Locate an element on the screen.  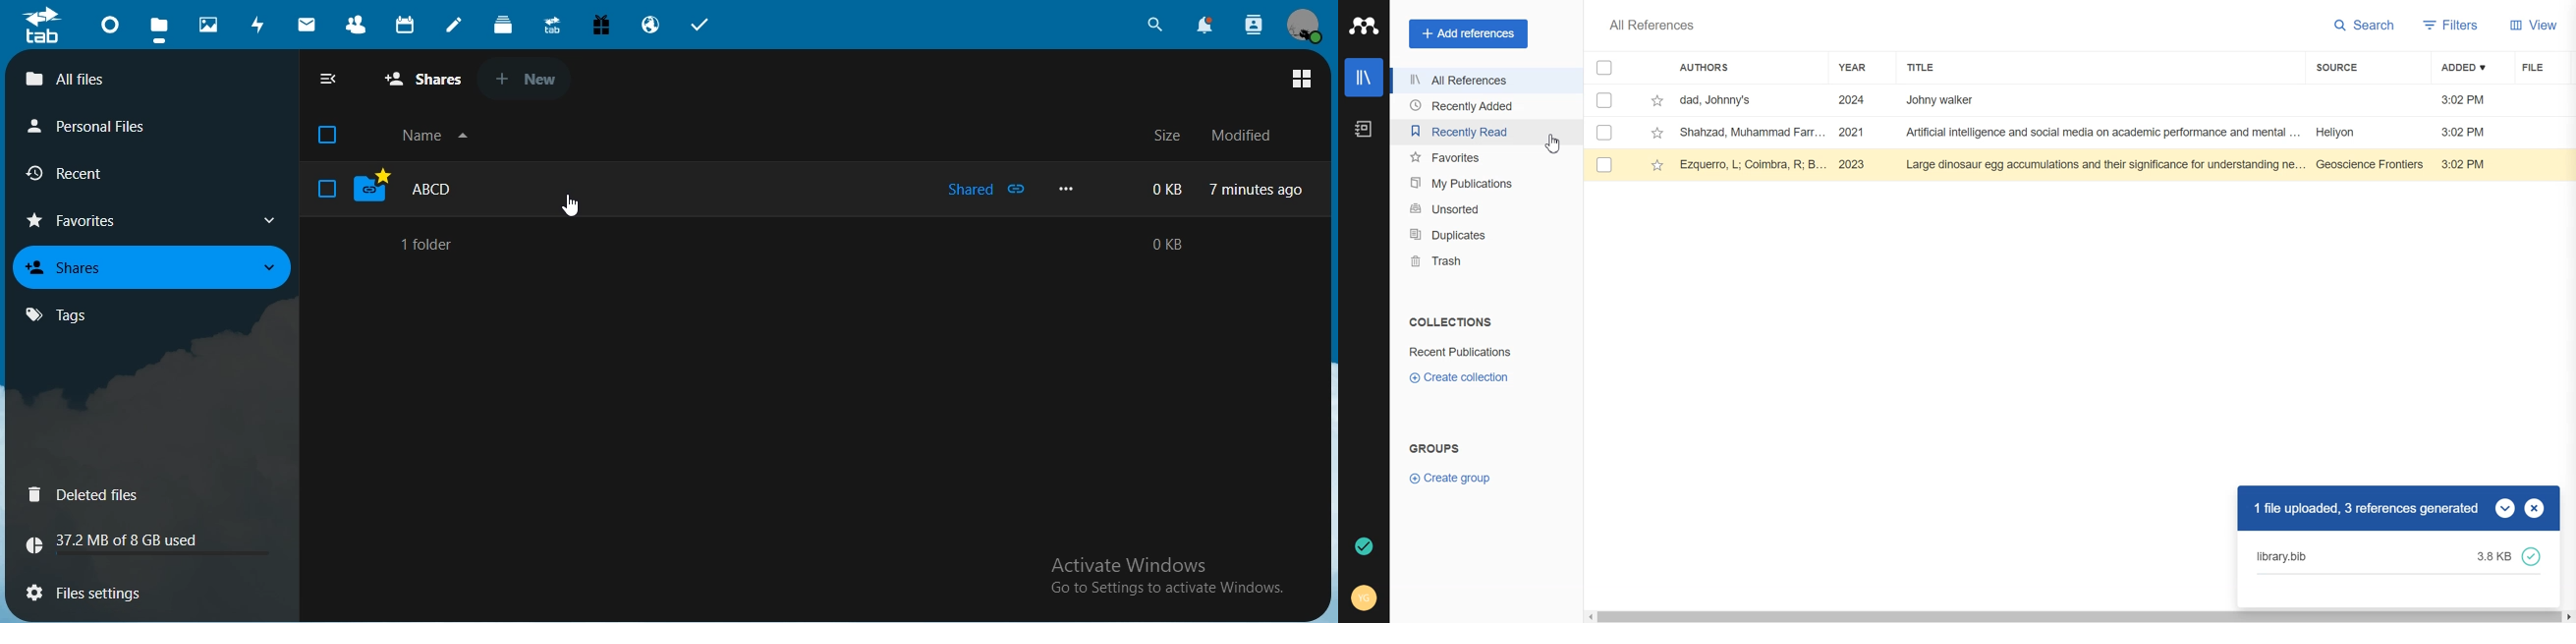
library.bib 308kb checked is located at coordinates (2400, 556).